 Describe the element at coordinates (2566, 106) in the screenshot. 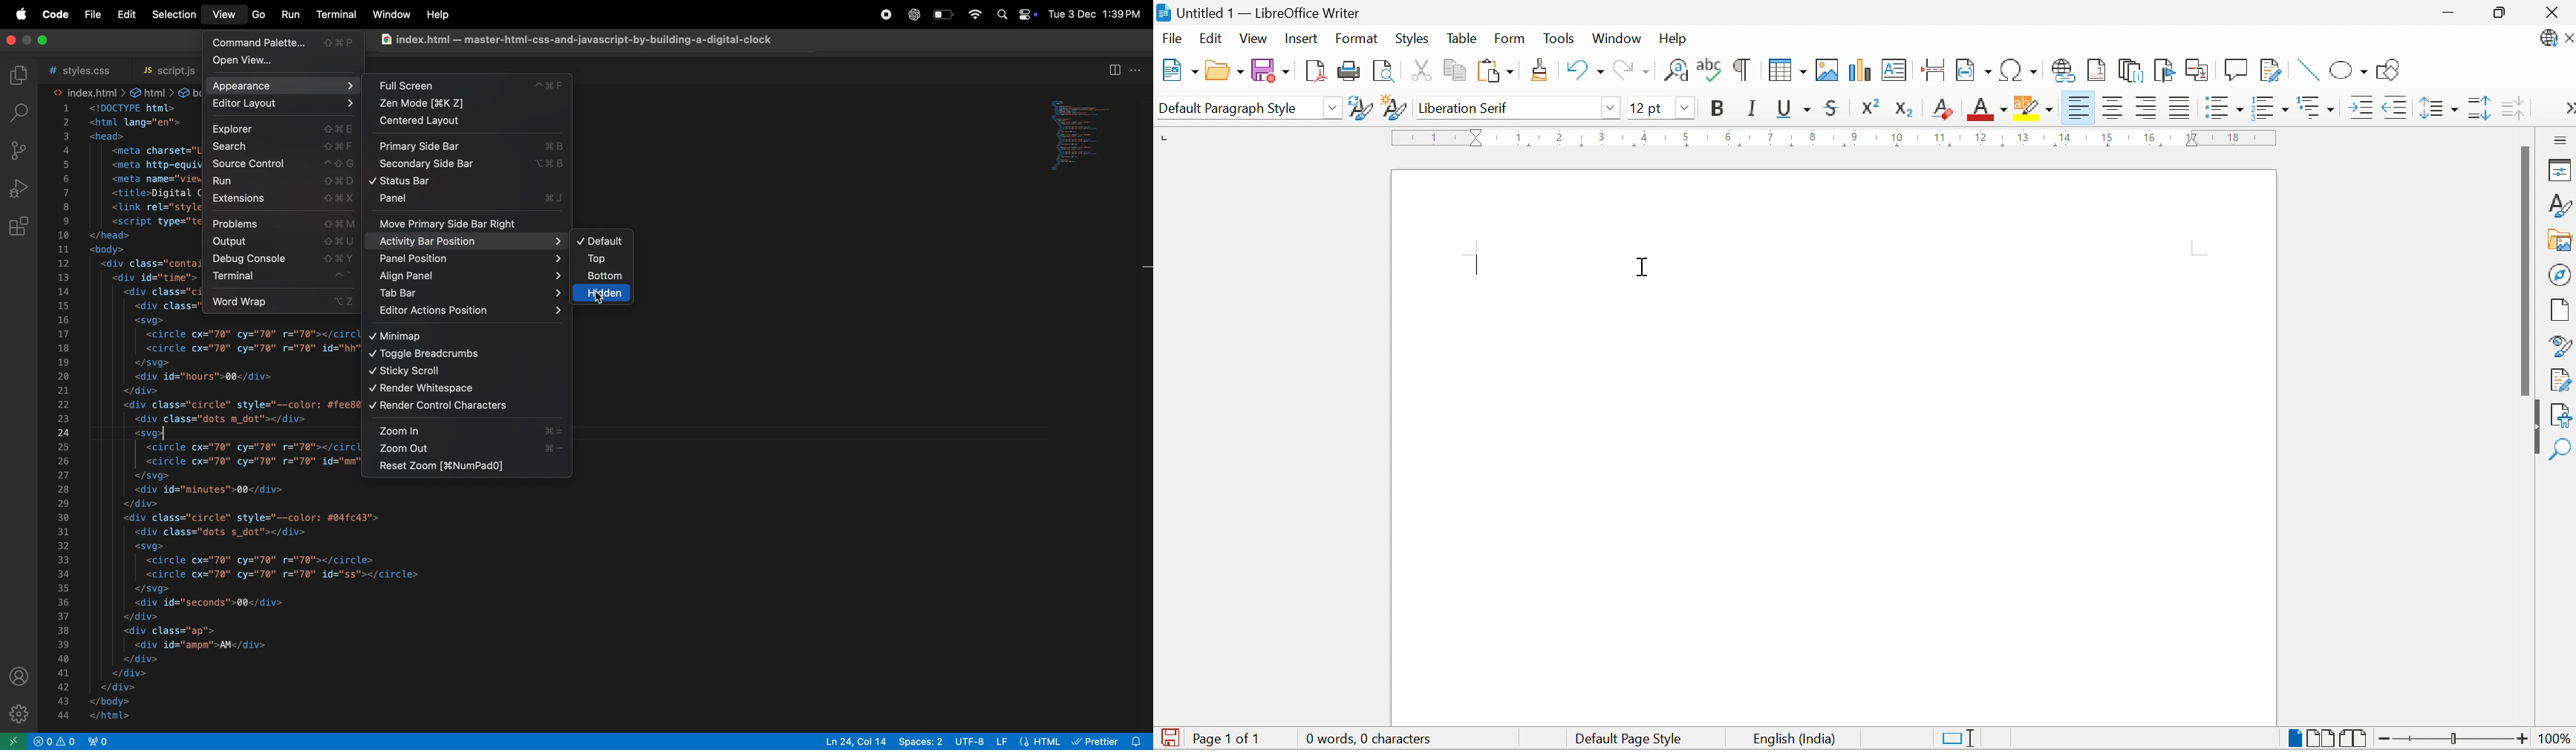

I see `More` at that location.